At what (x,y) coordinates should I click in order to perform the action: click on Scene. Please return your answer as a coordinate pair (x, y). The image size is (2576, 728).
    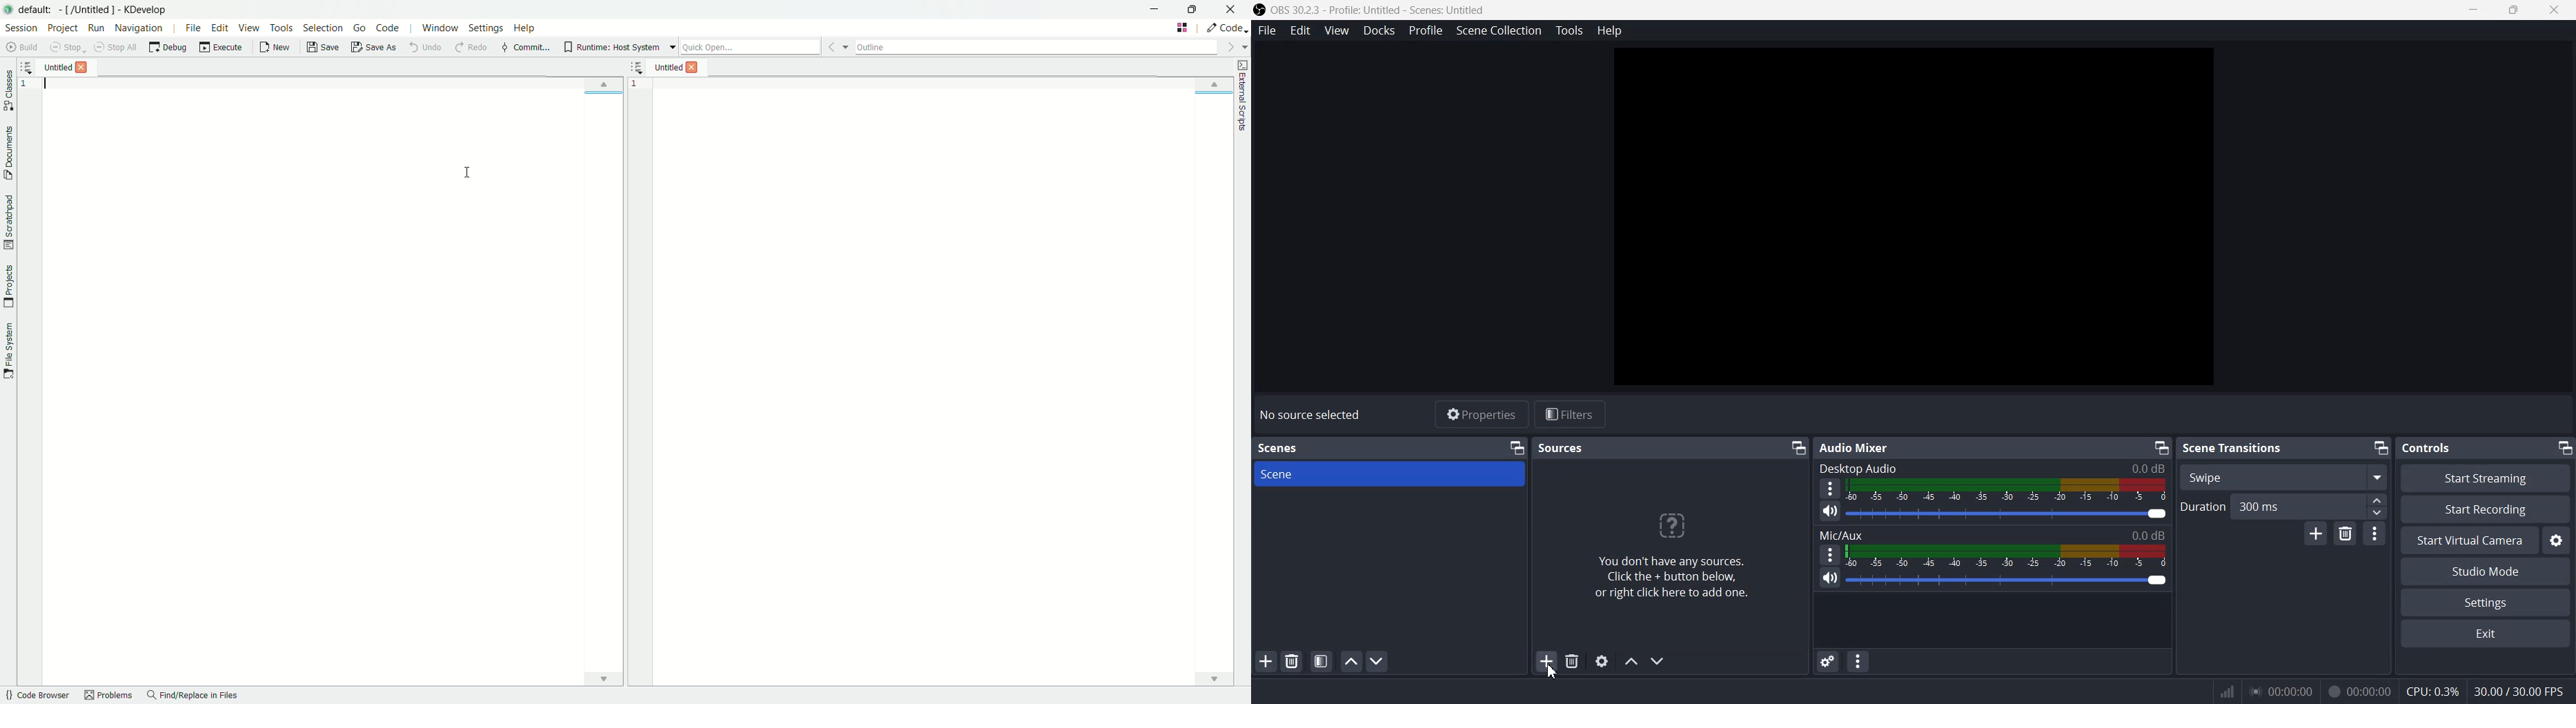
    Looking at the image, I should click on (1390, 473).